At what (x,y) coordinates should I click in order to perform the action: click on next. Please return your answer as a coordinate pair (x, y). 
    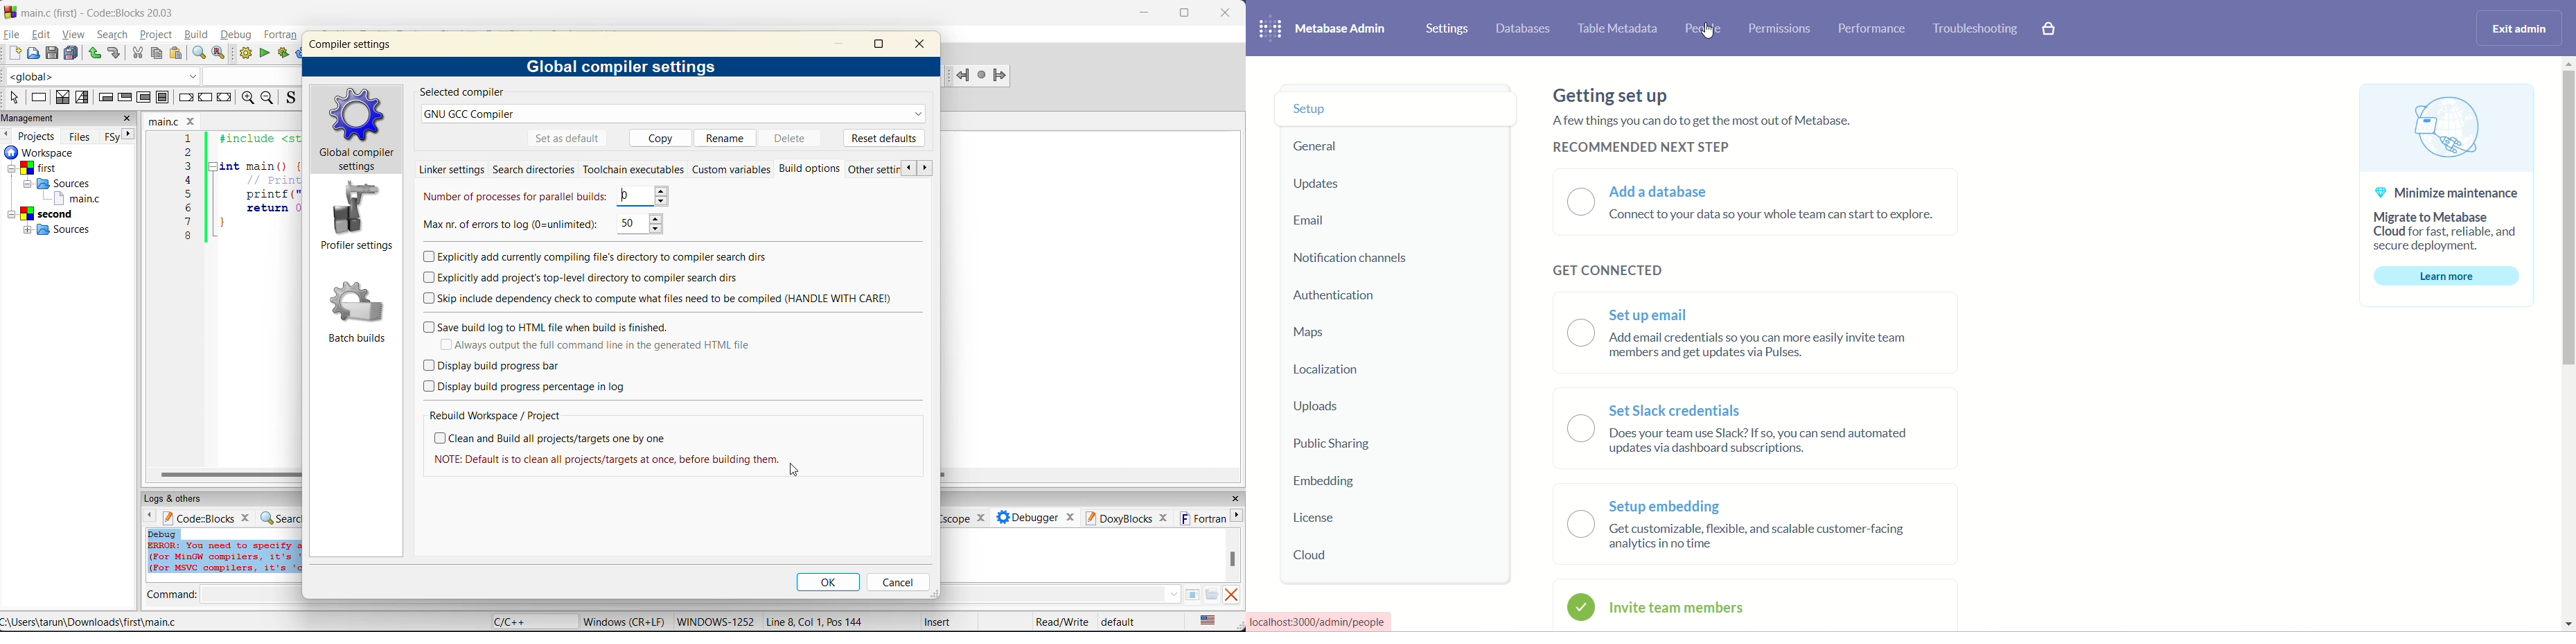
    Looking at the image, I should click on (927, 168).